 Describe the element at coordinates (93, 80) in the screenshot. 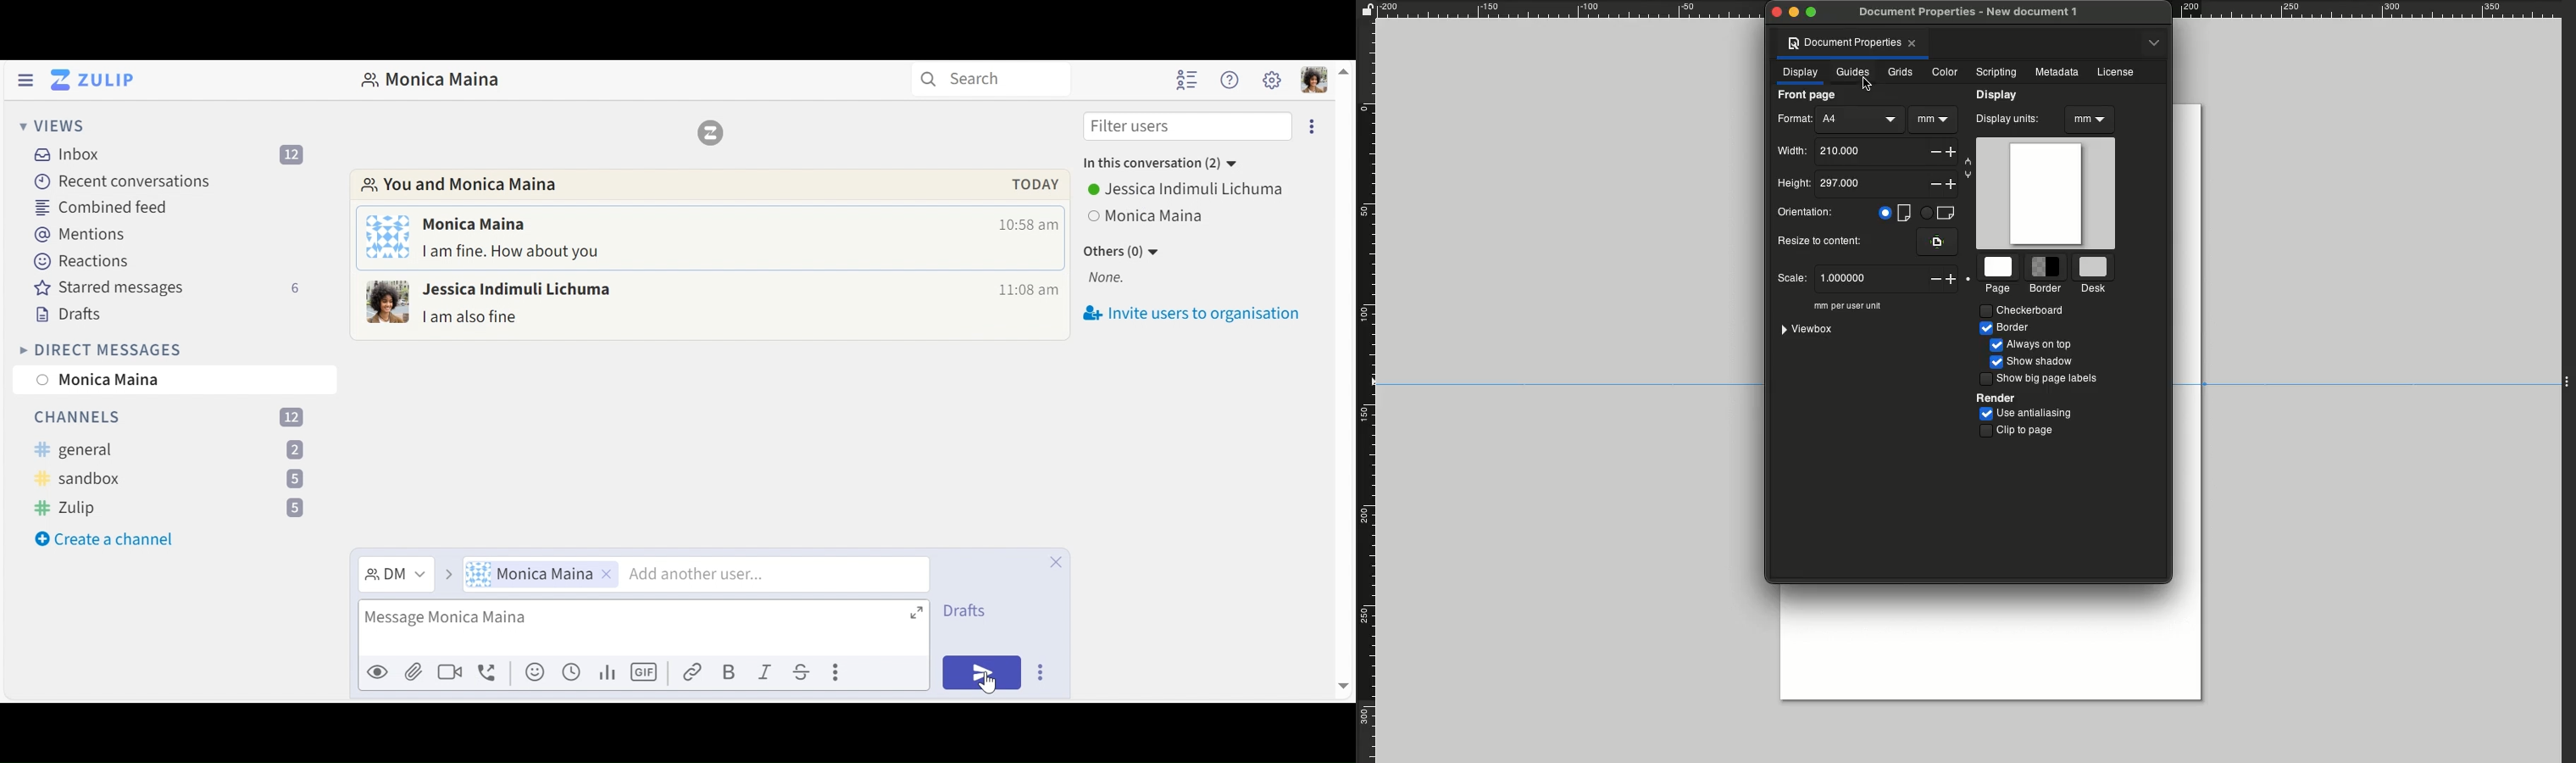

I see `Go to Home View (Inbox)` at that location.